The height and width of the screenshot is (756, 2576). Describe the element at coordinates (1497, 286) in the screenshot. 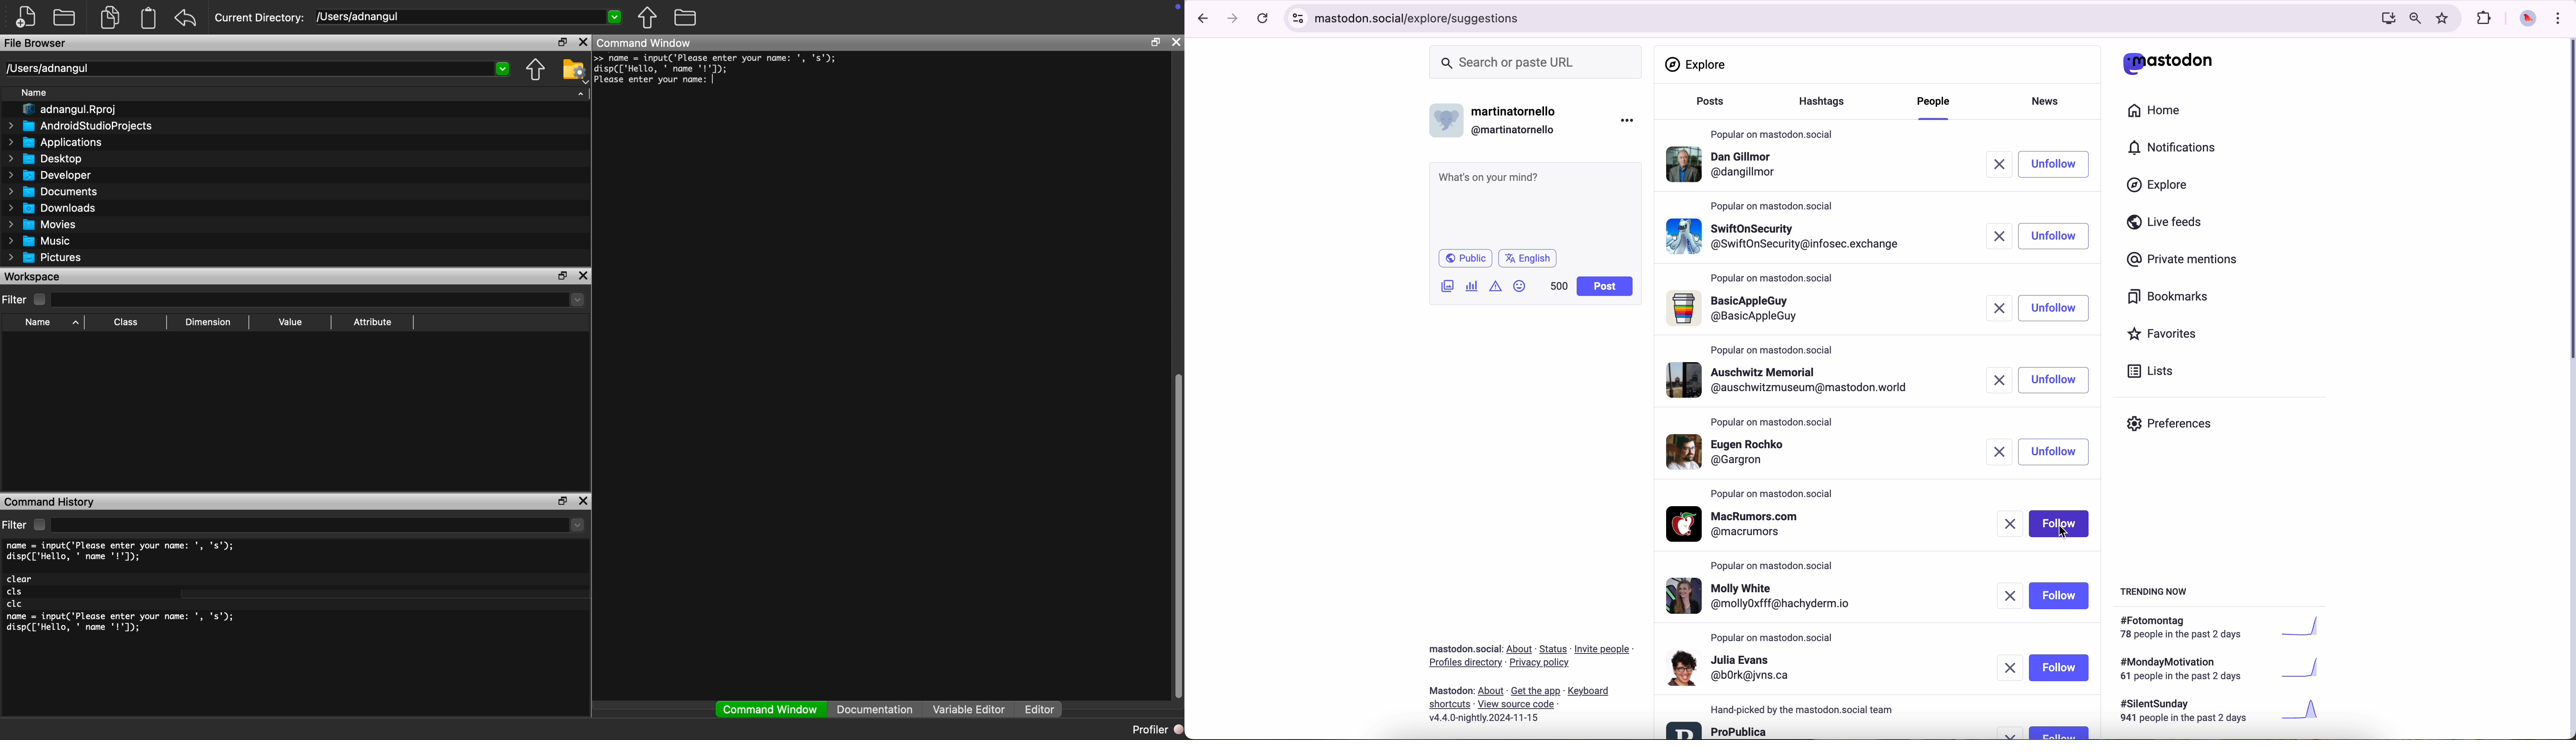

I see `icon` at that location.